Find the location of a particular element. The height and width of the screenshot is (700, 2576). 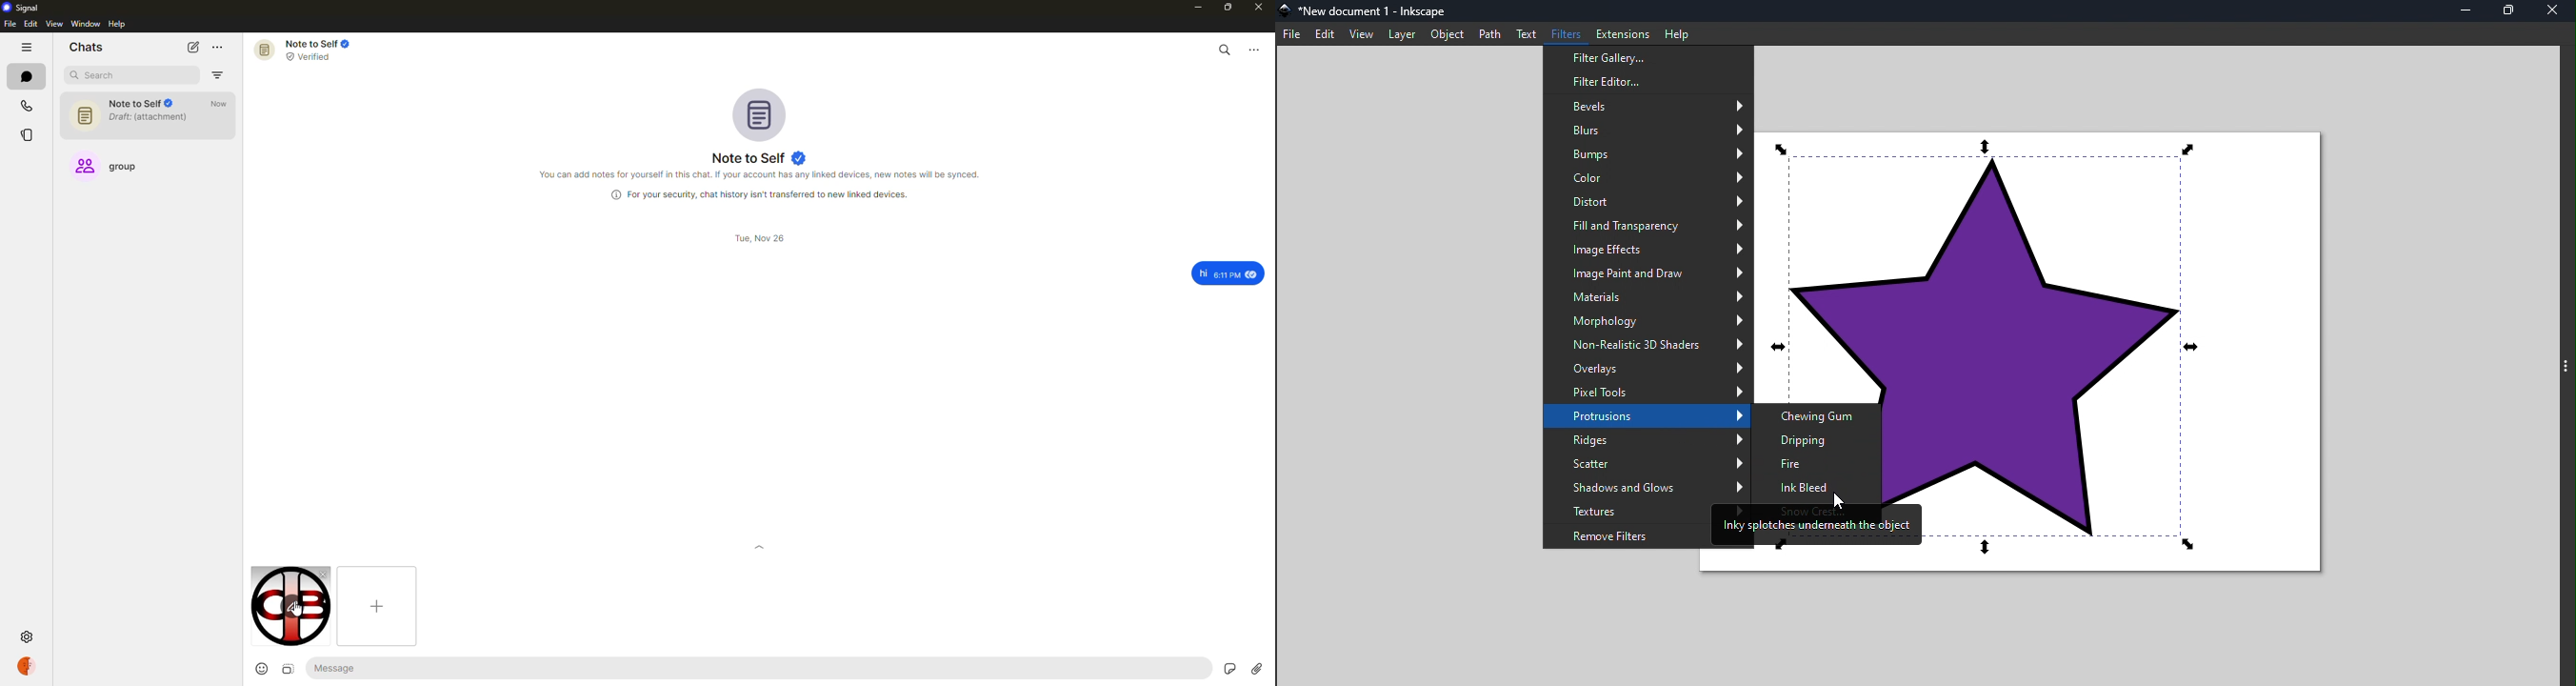

note to self is located at coordinates (152, 114).